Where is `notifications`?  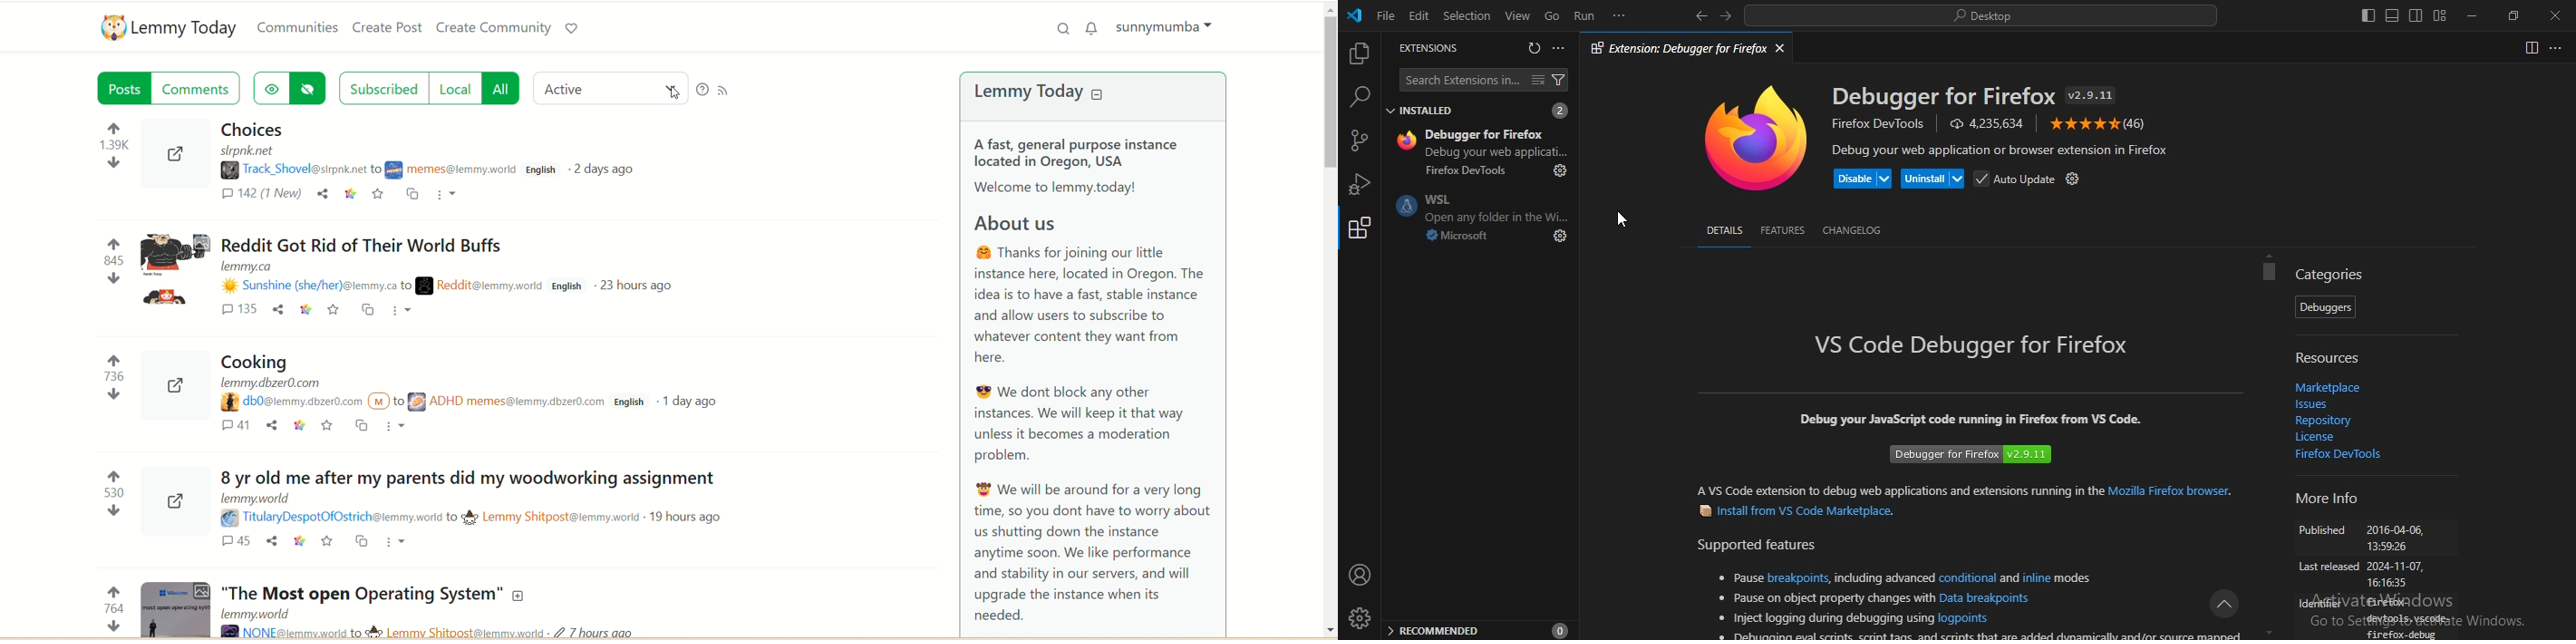 notifications is located at coordinates (1095, 27).